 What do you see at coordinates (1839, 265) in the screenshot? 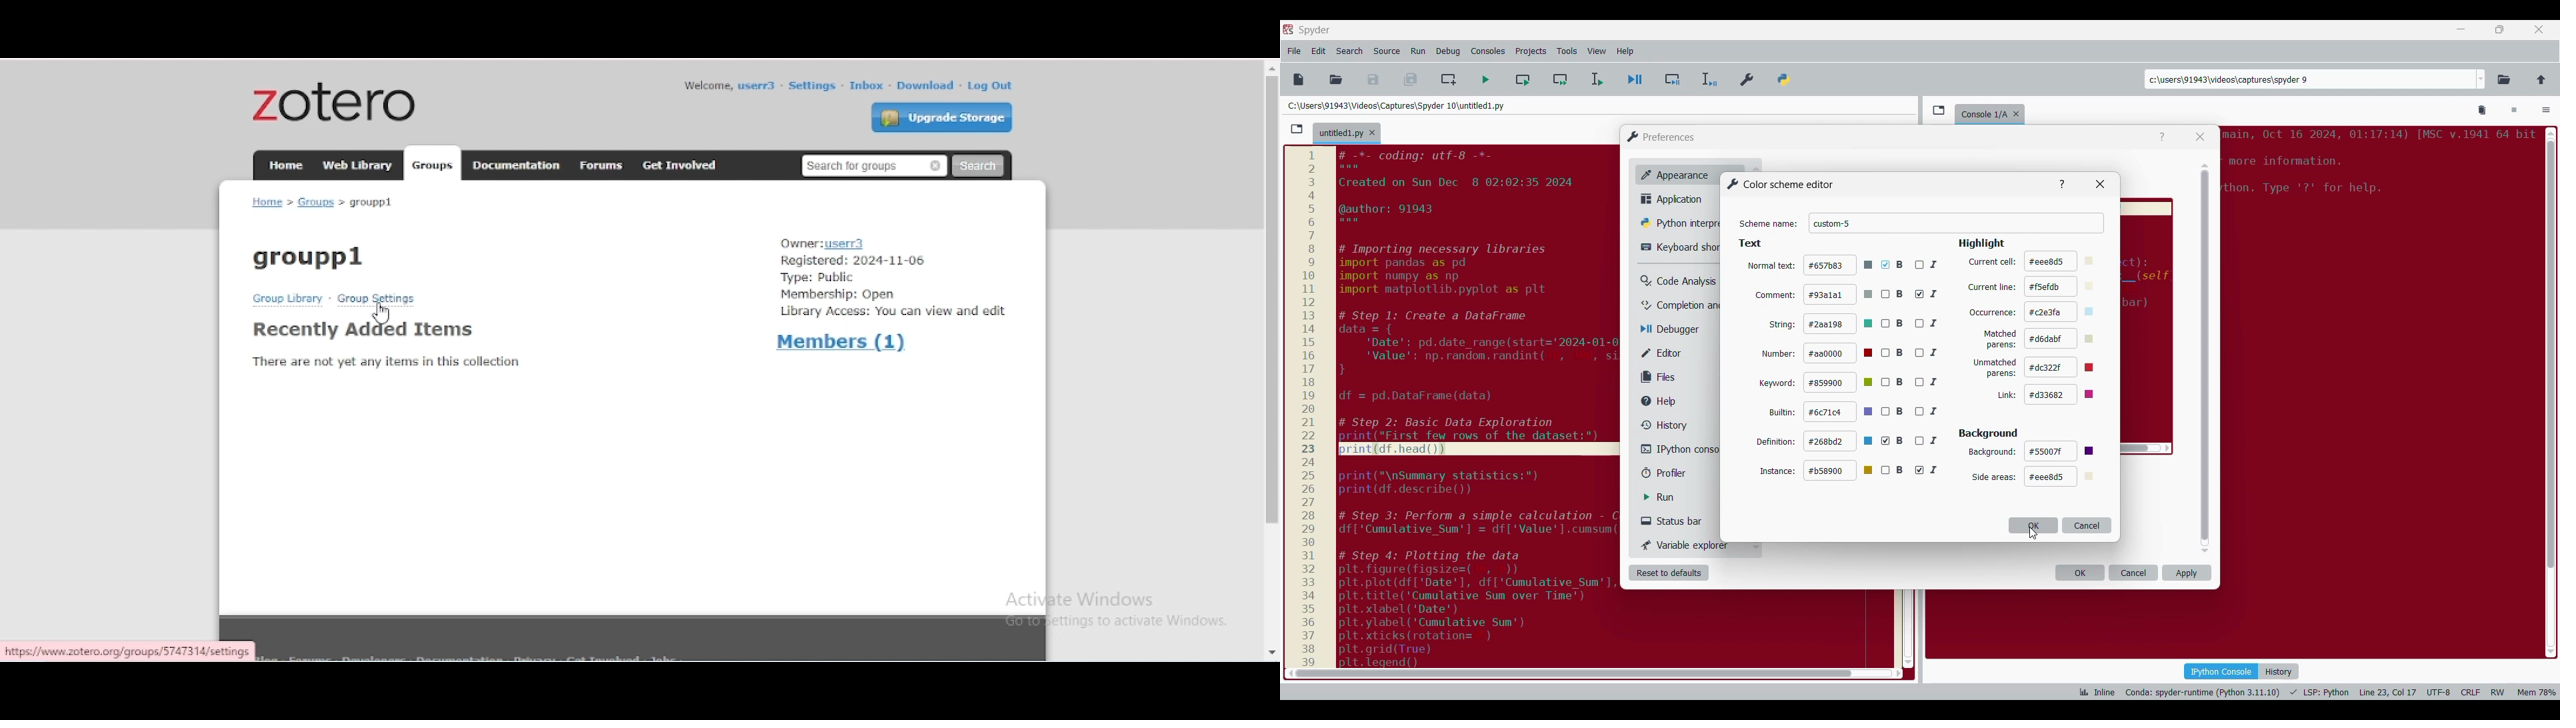
I see `#657b83` at bounding box center [1839, 265].